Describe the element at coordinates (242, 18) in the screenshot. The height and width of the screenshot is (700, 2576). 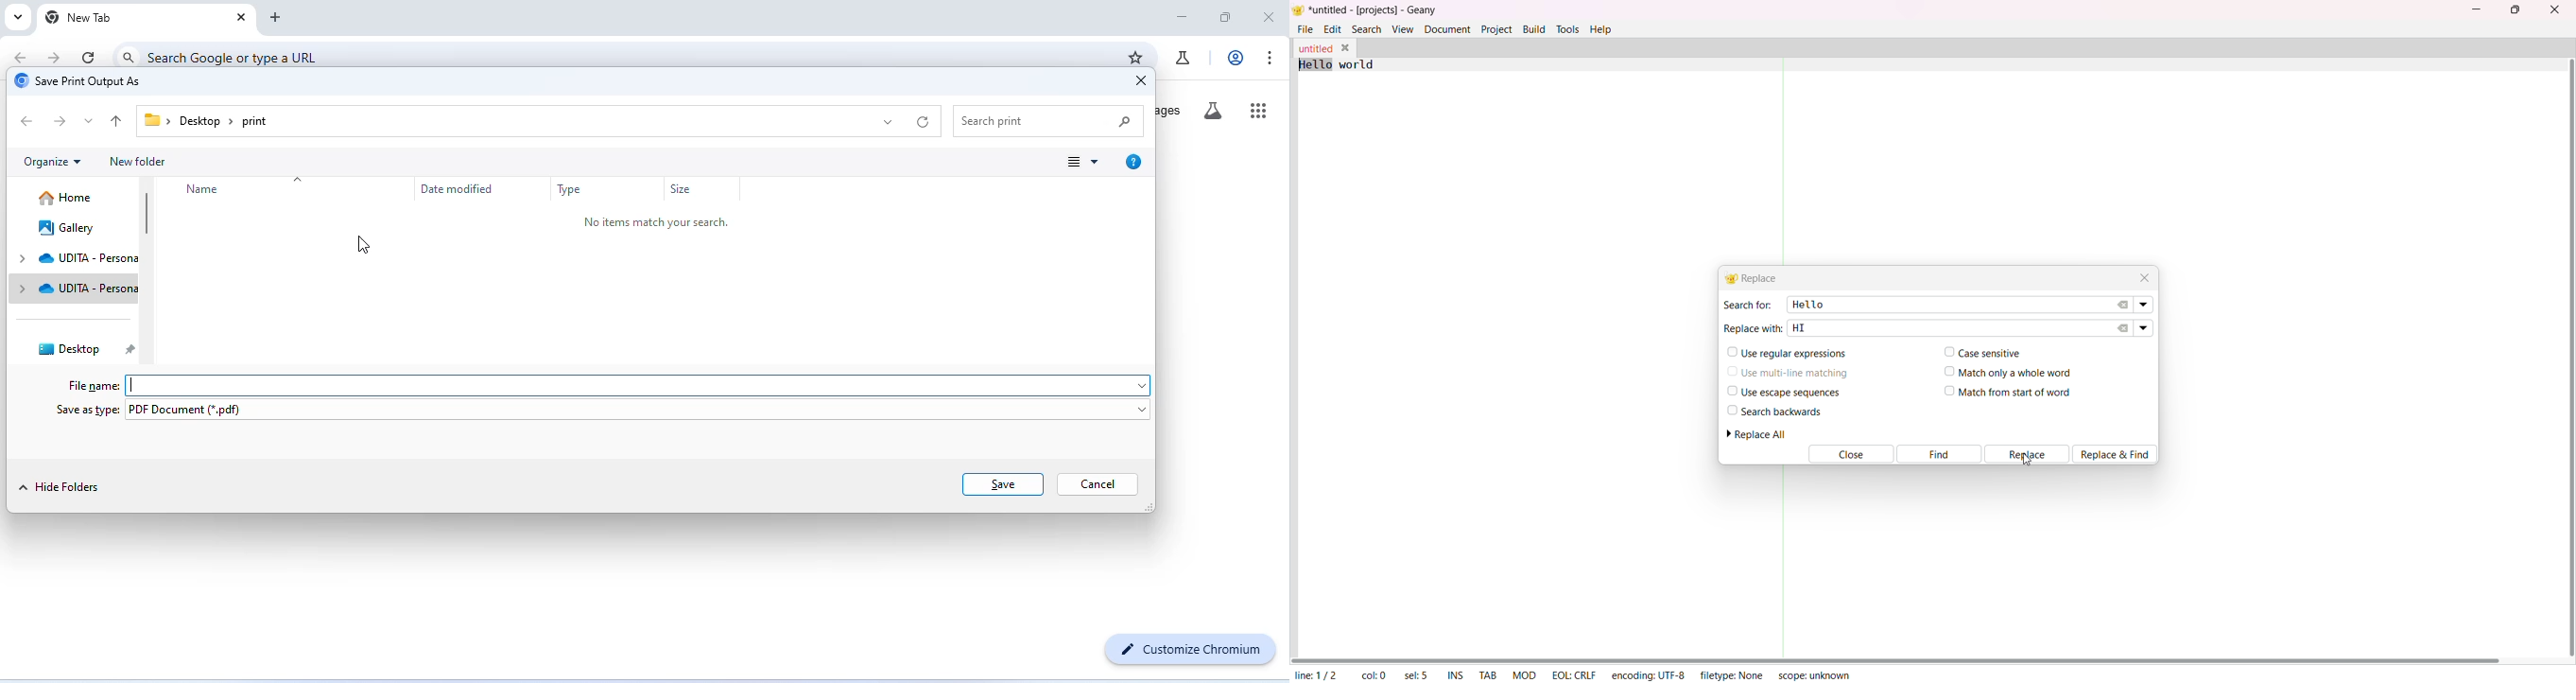
I see `close tab` at that location.